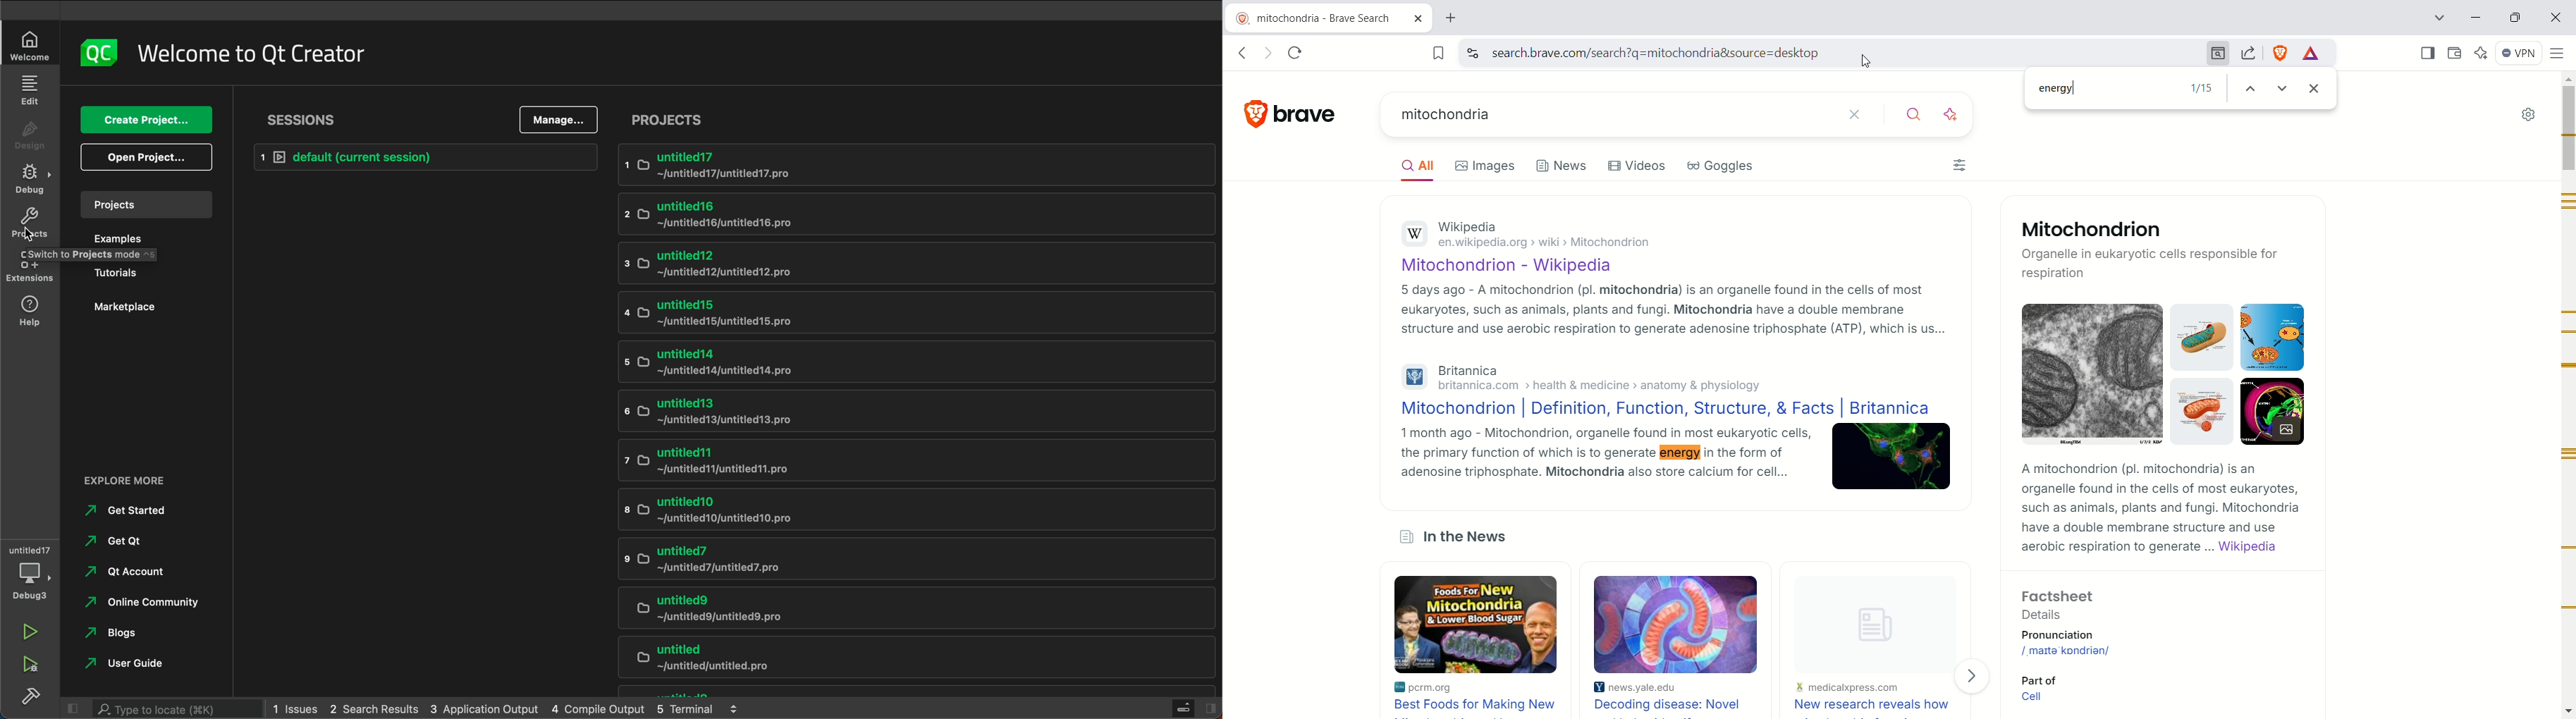 This screenshot has width=2576, height=728. Describe the element at coordinates (124, 541) in the screenshot. I see `get qt` at that location.